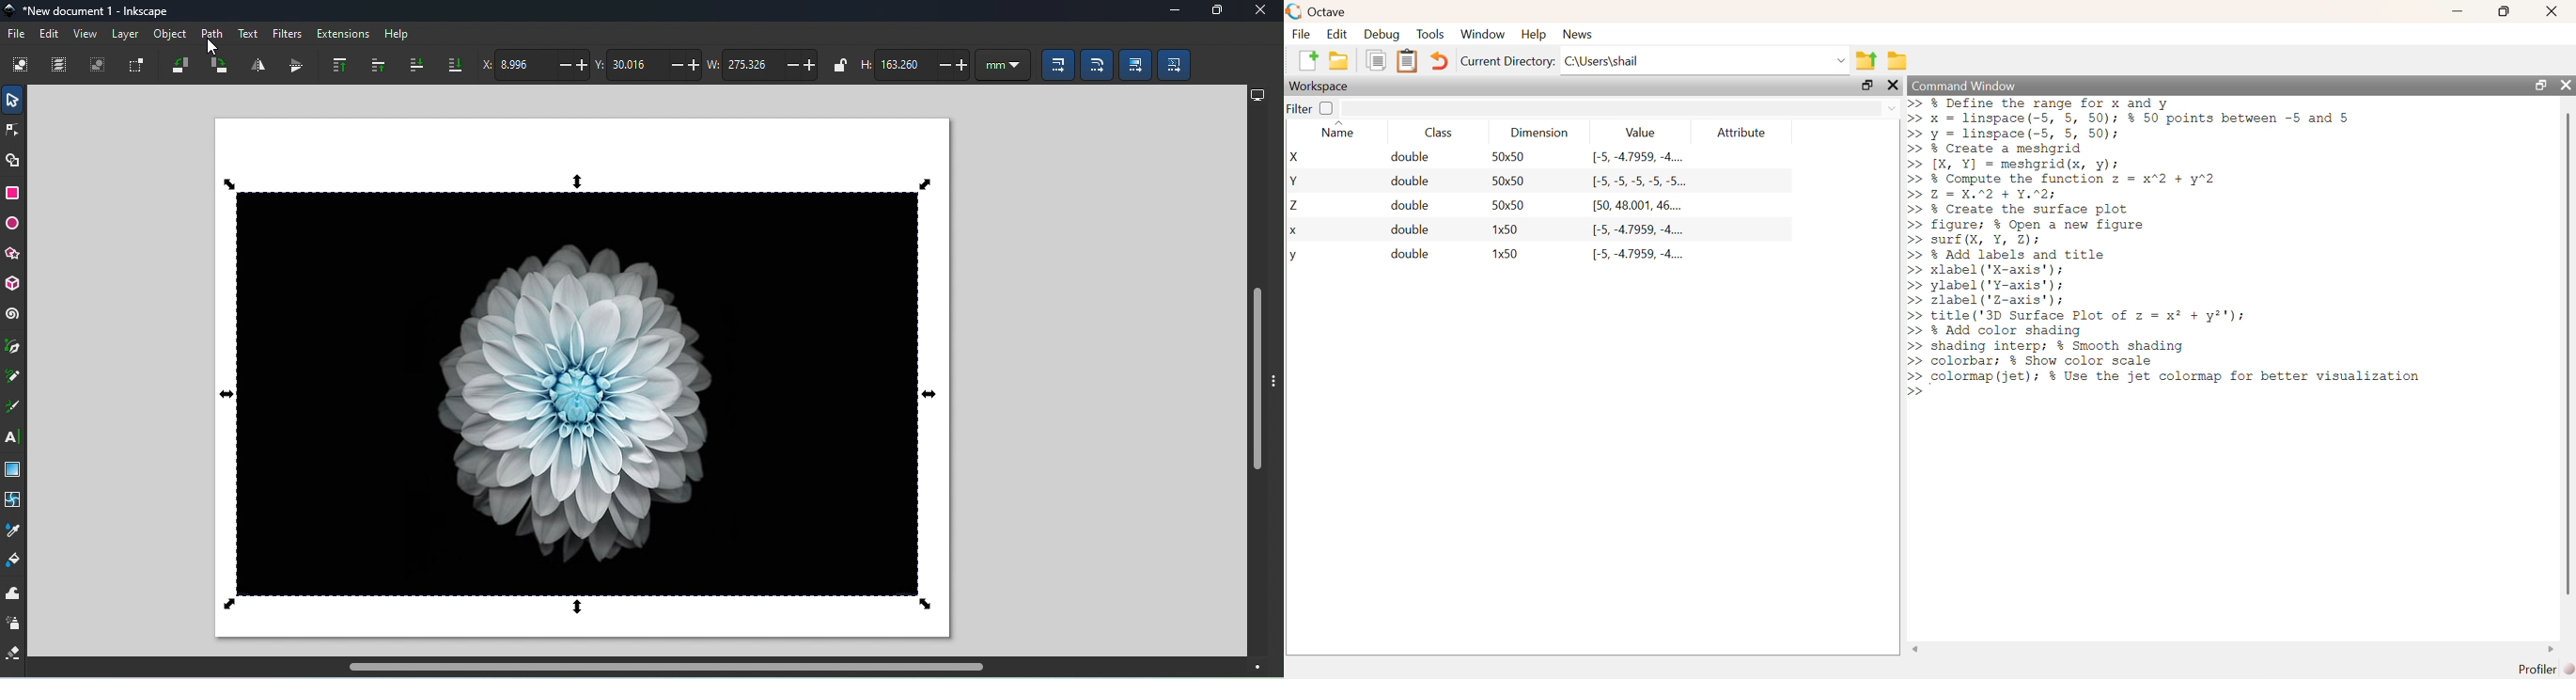 The width and height of the screenshot is (2576, 700). I want to click on Object, so click(170, 36).